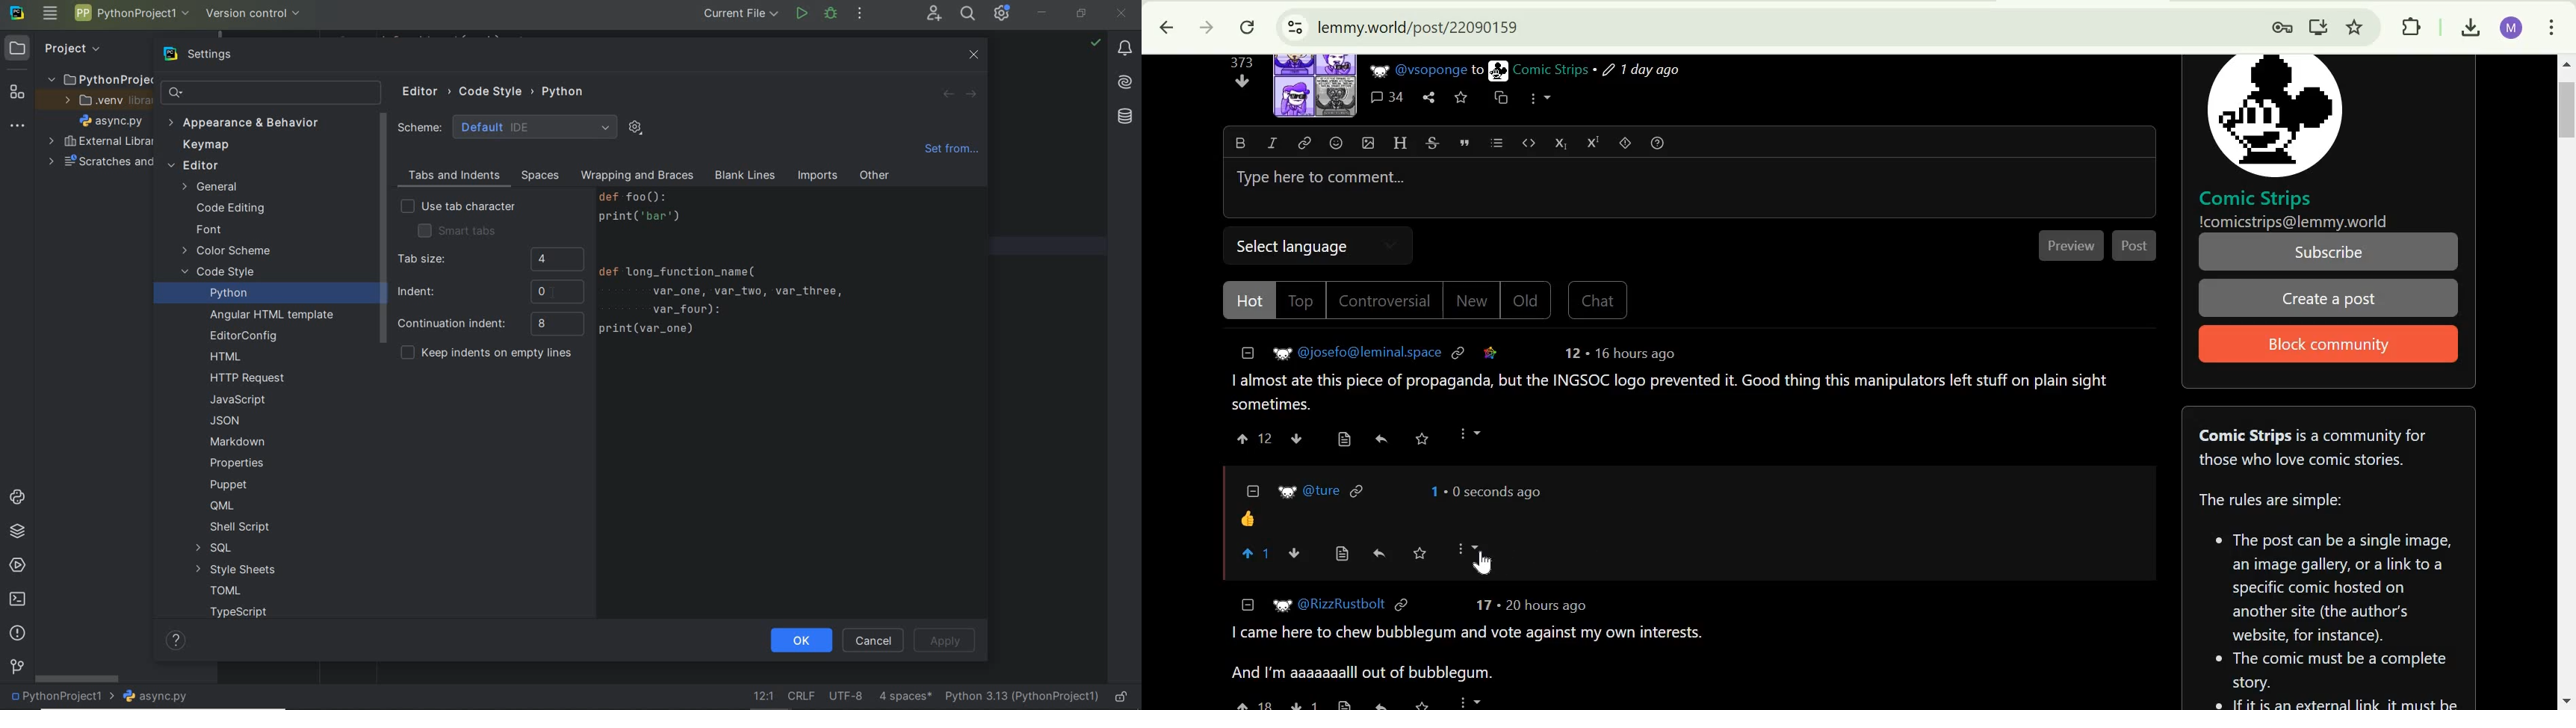  Describe the element at coordinates (226, 358) in the screenshot. I see `HTML` at that location.